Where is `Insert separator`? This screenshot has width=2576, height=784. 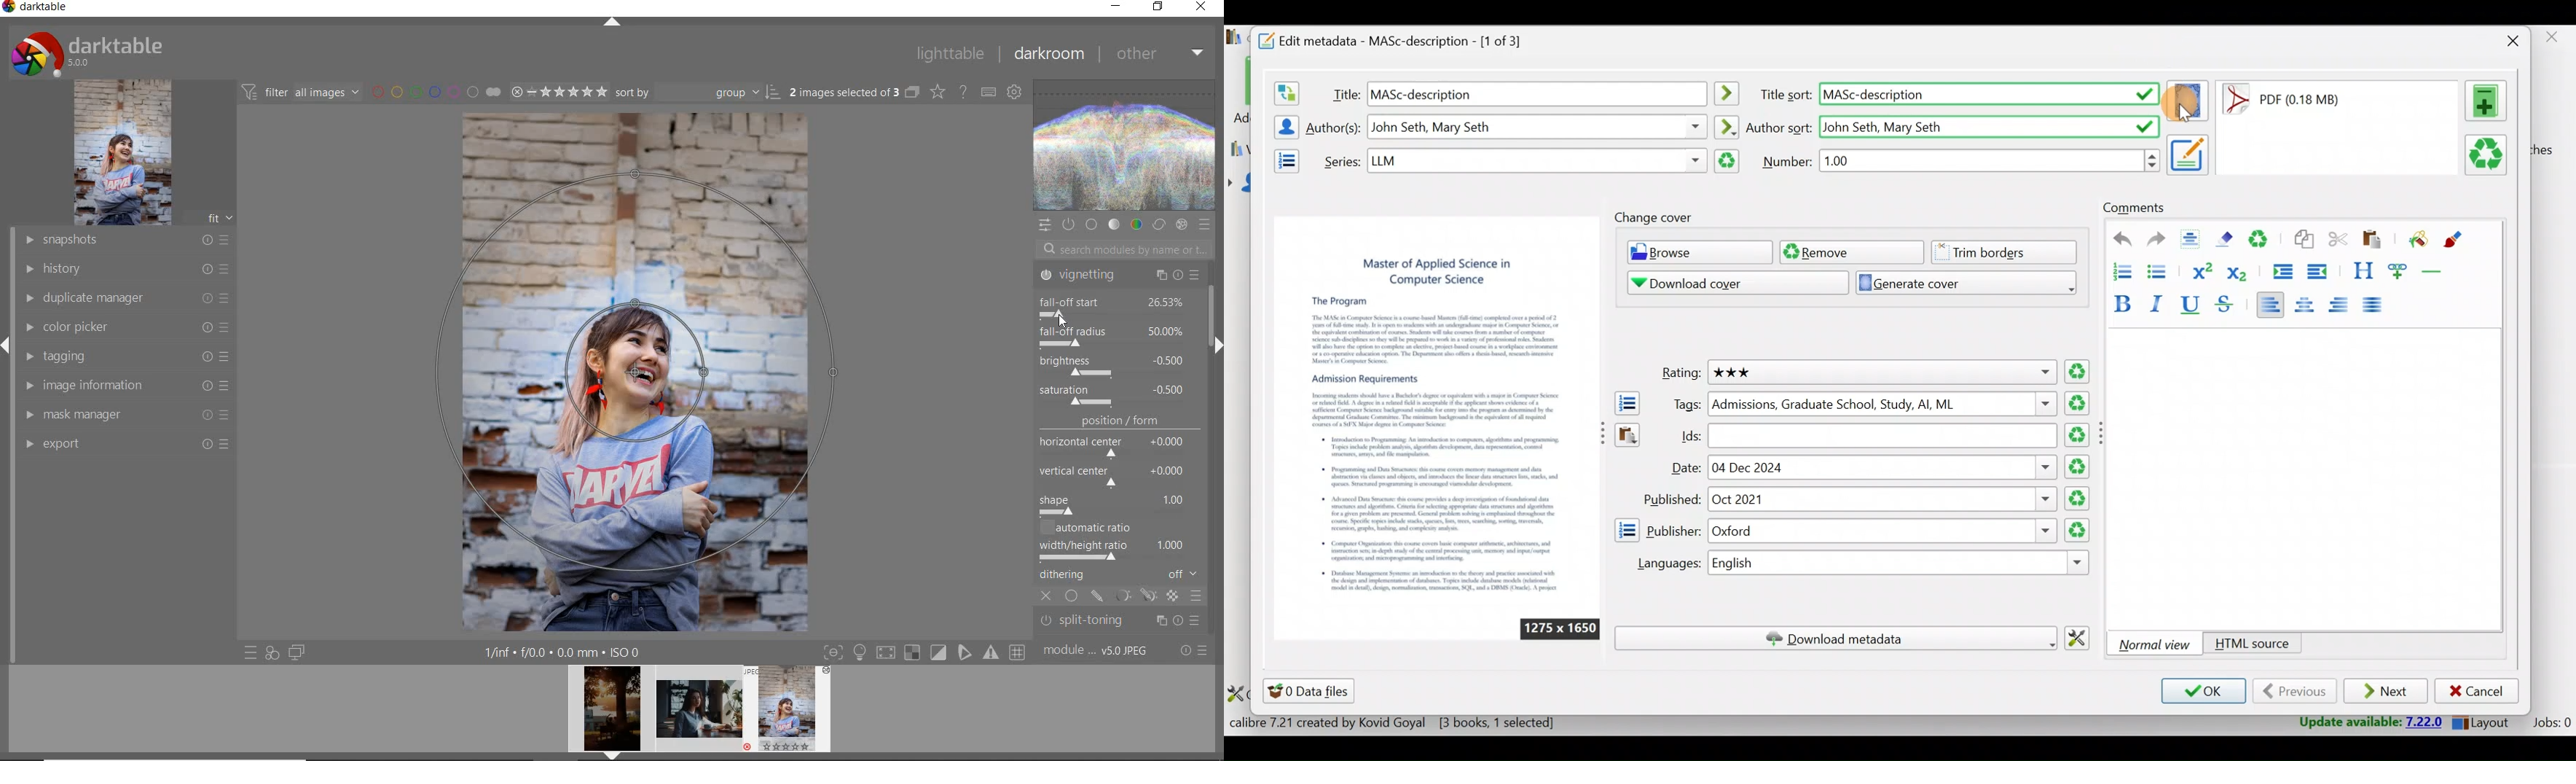 Insert separator is located at coordinates (2437, 271).